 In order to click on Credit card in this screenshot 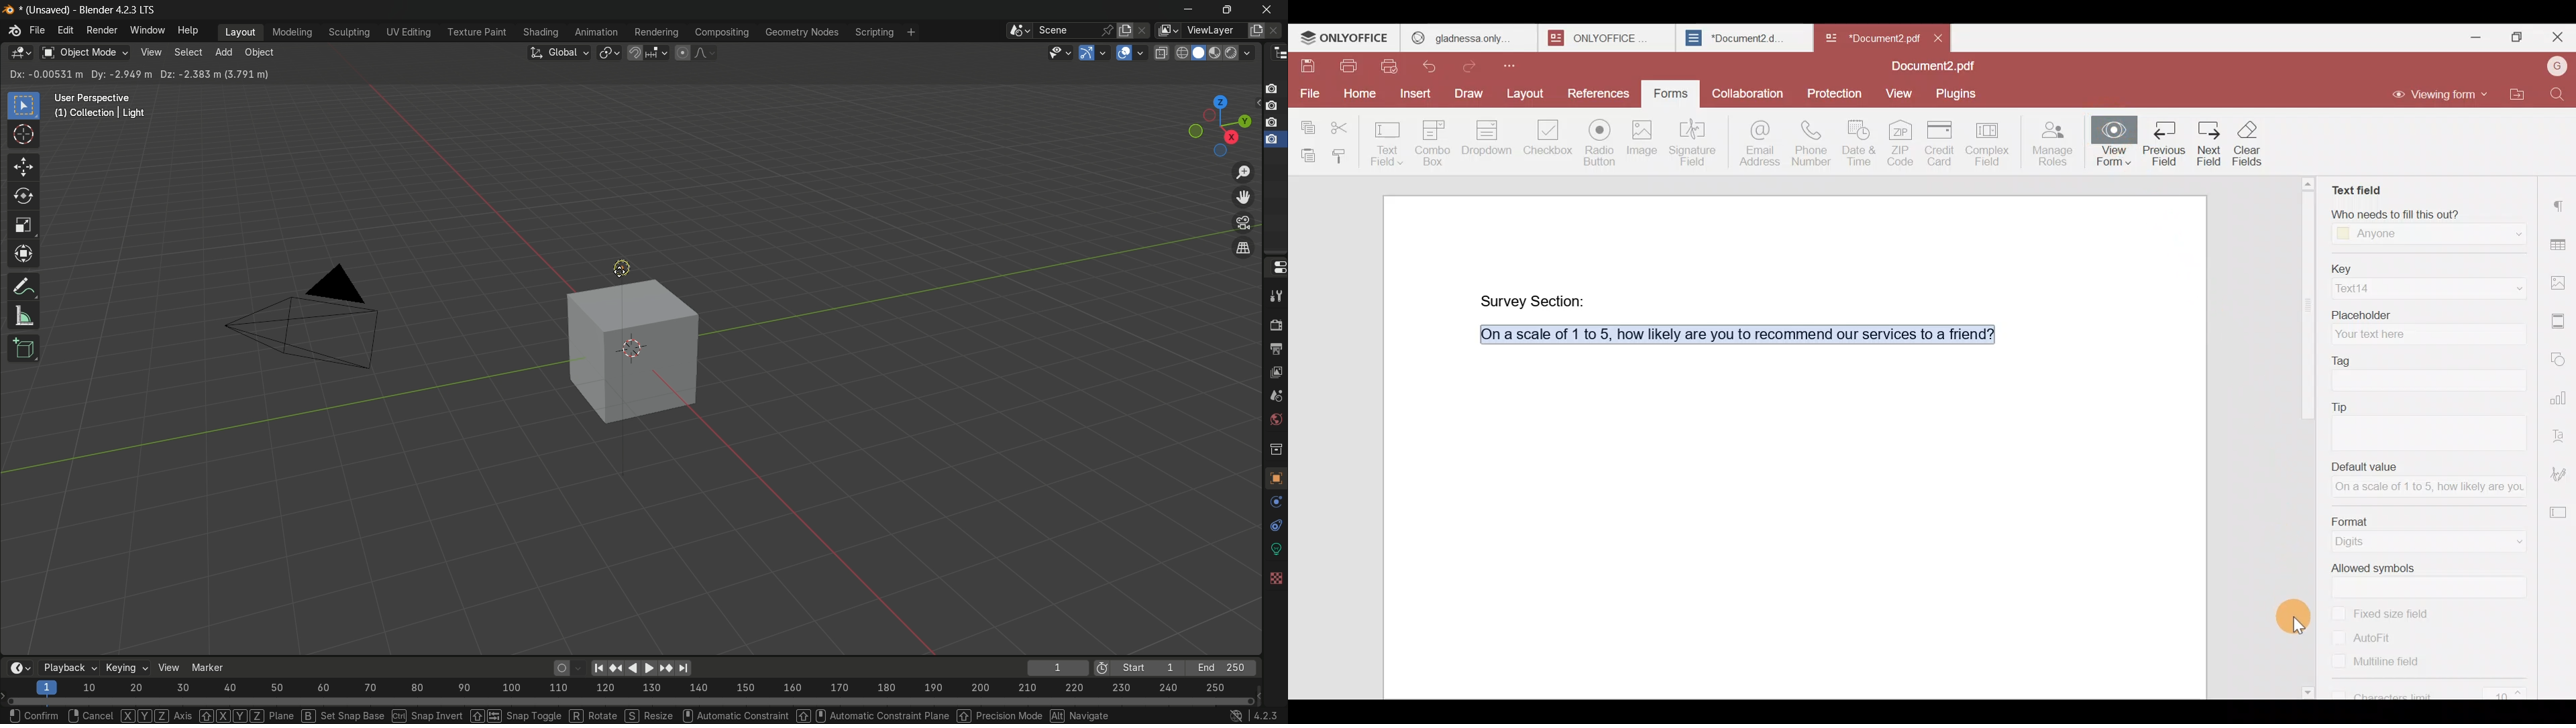, I will do `click(1942, 143)`.